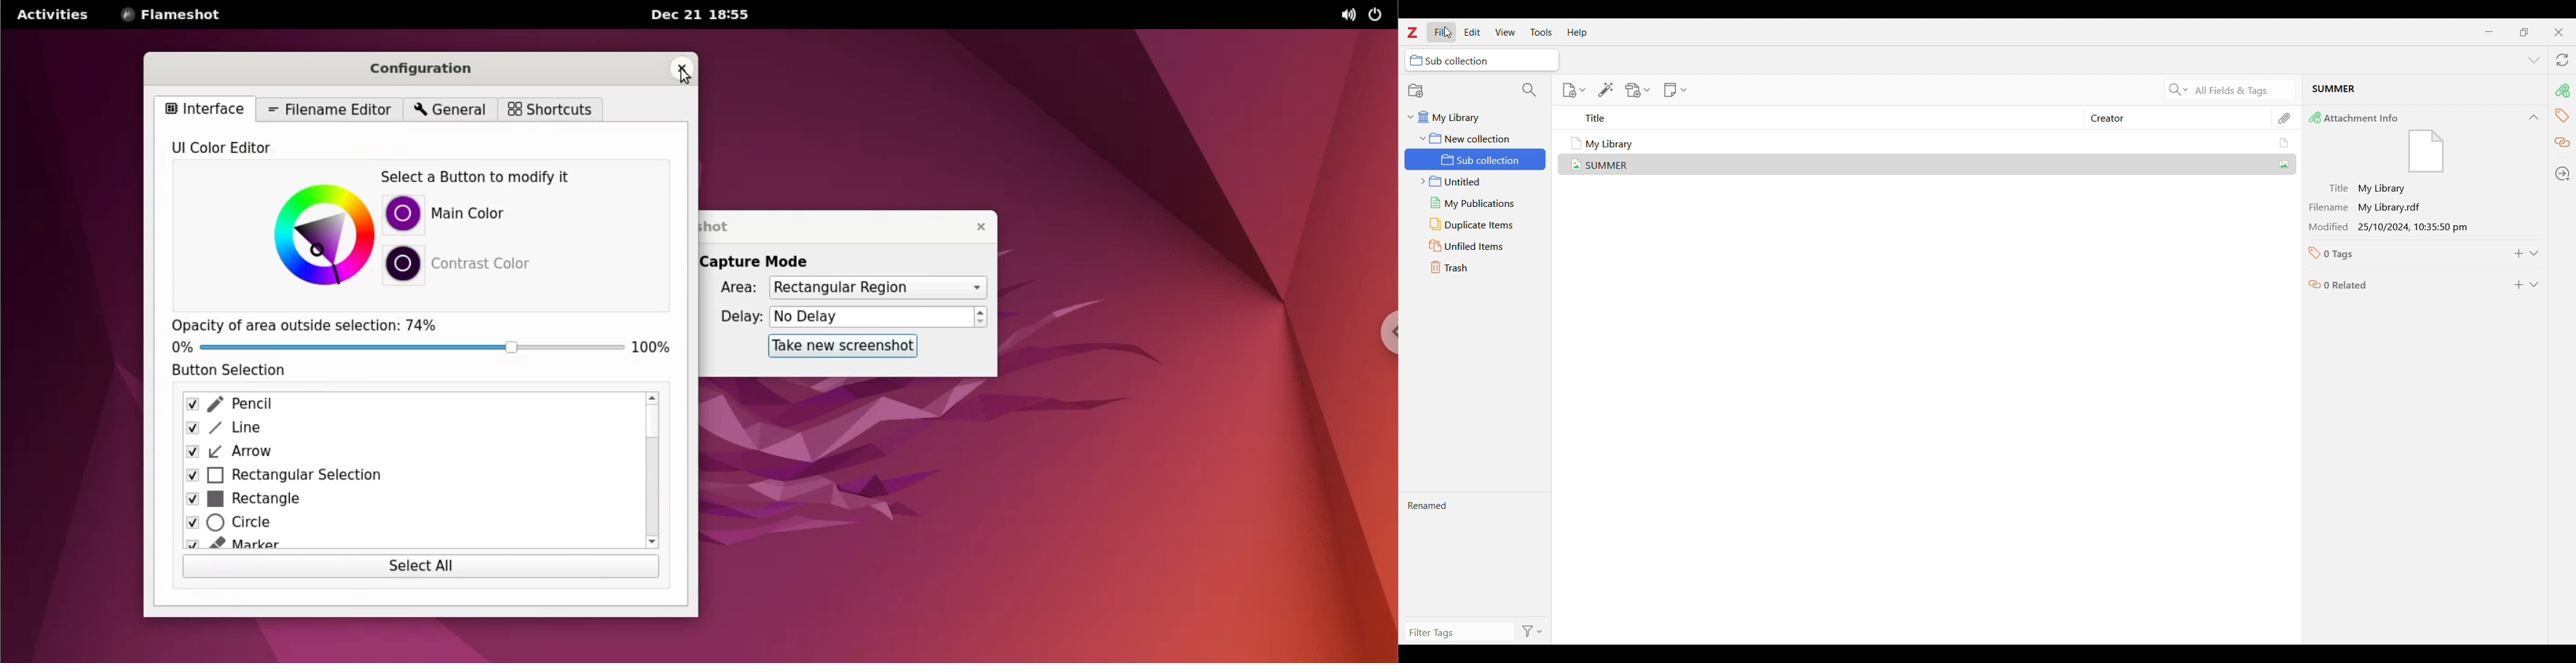 The height and width of the screenshot is (672, 2576). What do you see at coordinates (1449, 33) in the screenshot?
I see `Cursor` at bounding box center [1449, 33].